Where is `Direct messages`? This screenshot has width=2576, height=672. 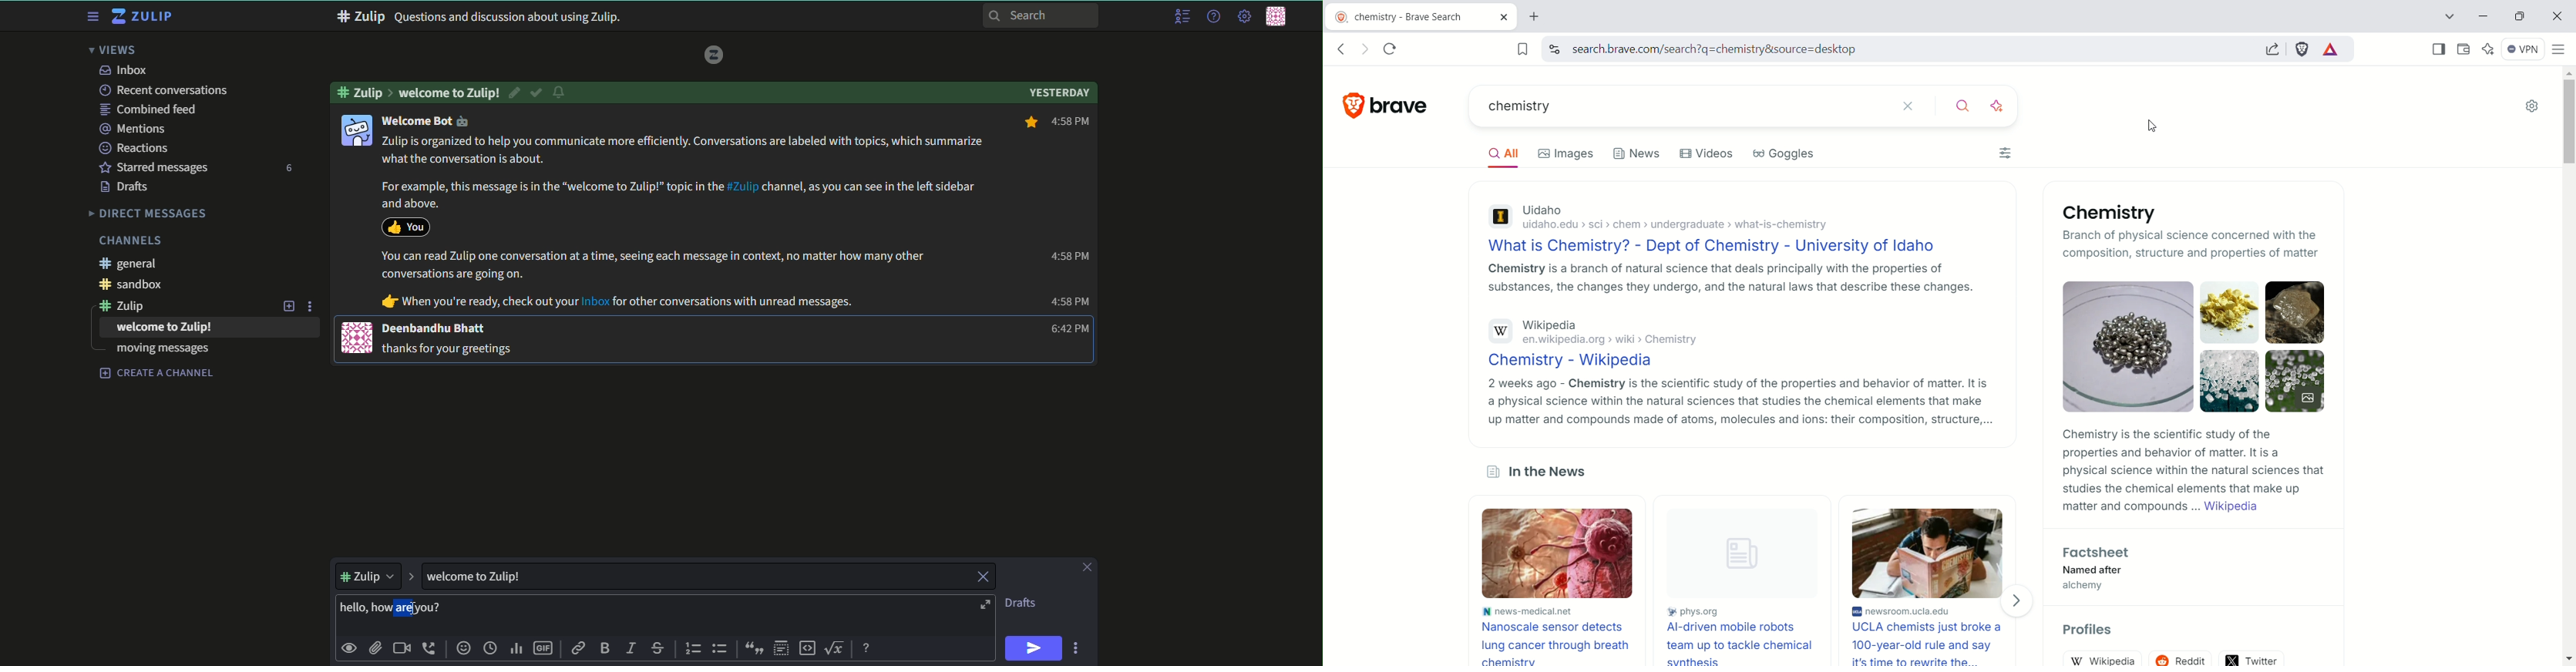
Direct messages is located at coordinates (149, 213).